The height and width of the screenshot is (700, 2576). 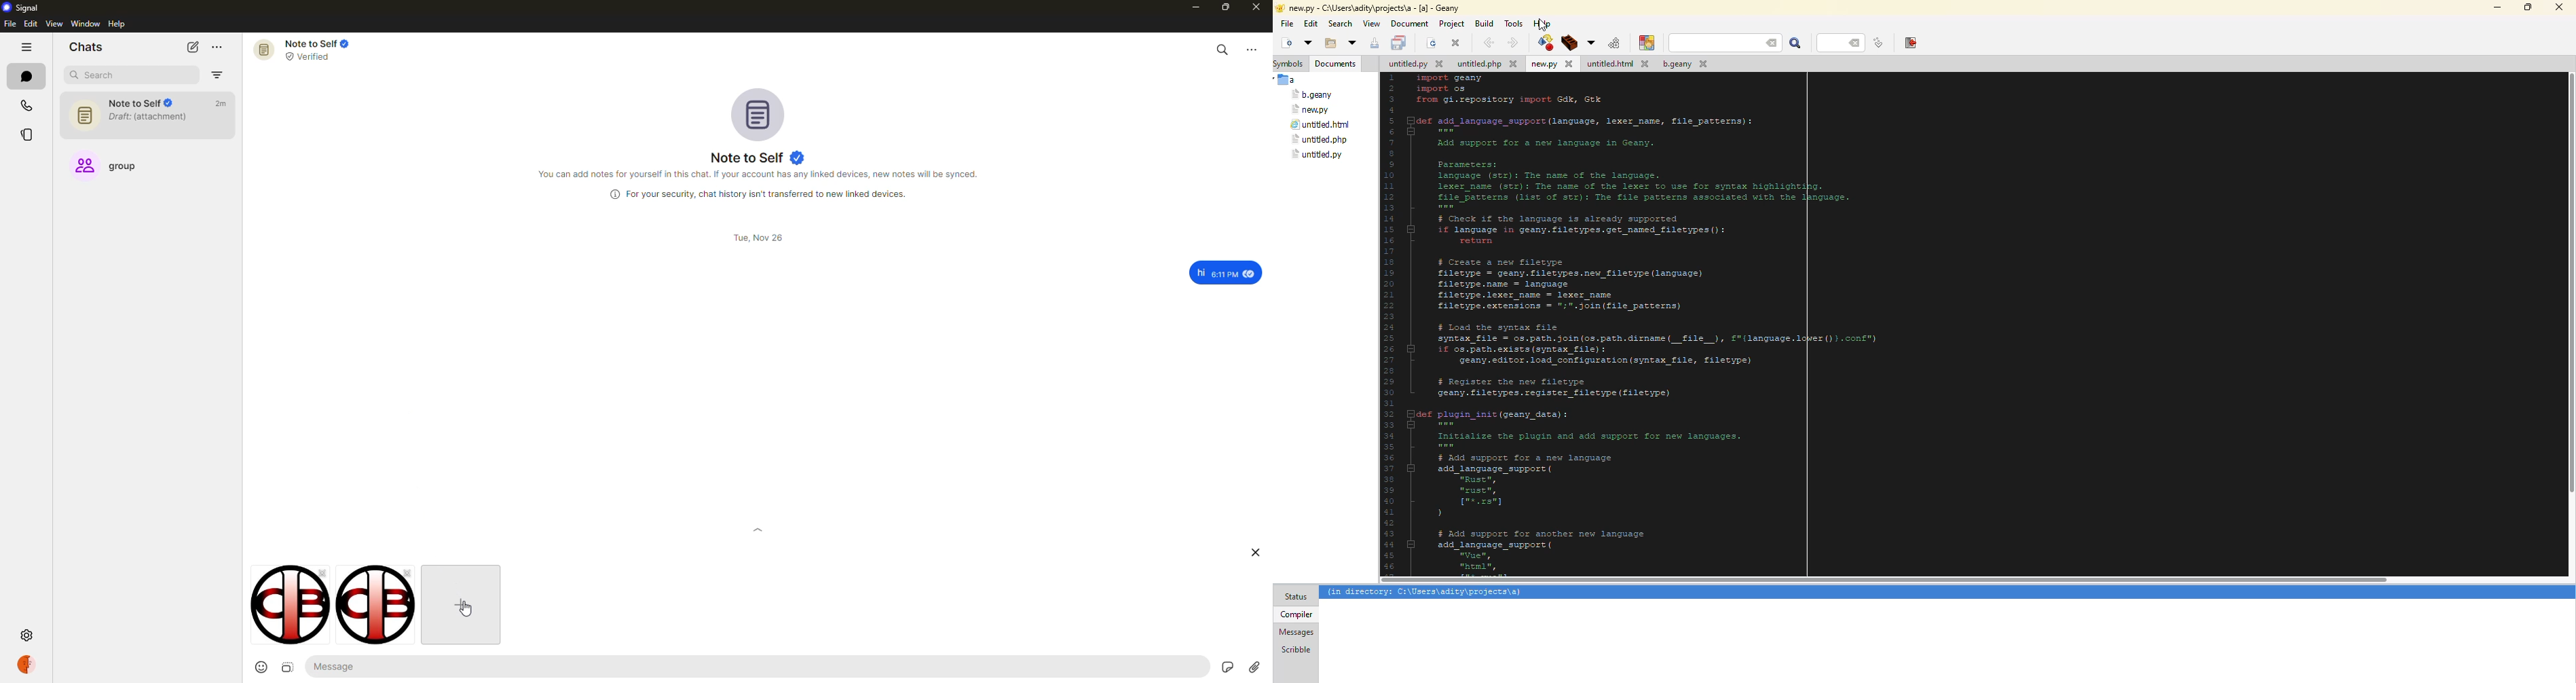 What do you see at coordinates (115, 164) in the screenshot?
I see `group` at bounding box center [115, 164].